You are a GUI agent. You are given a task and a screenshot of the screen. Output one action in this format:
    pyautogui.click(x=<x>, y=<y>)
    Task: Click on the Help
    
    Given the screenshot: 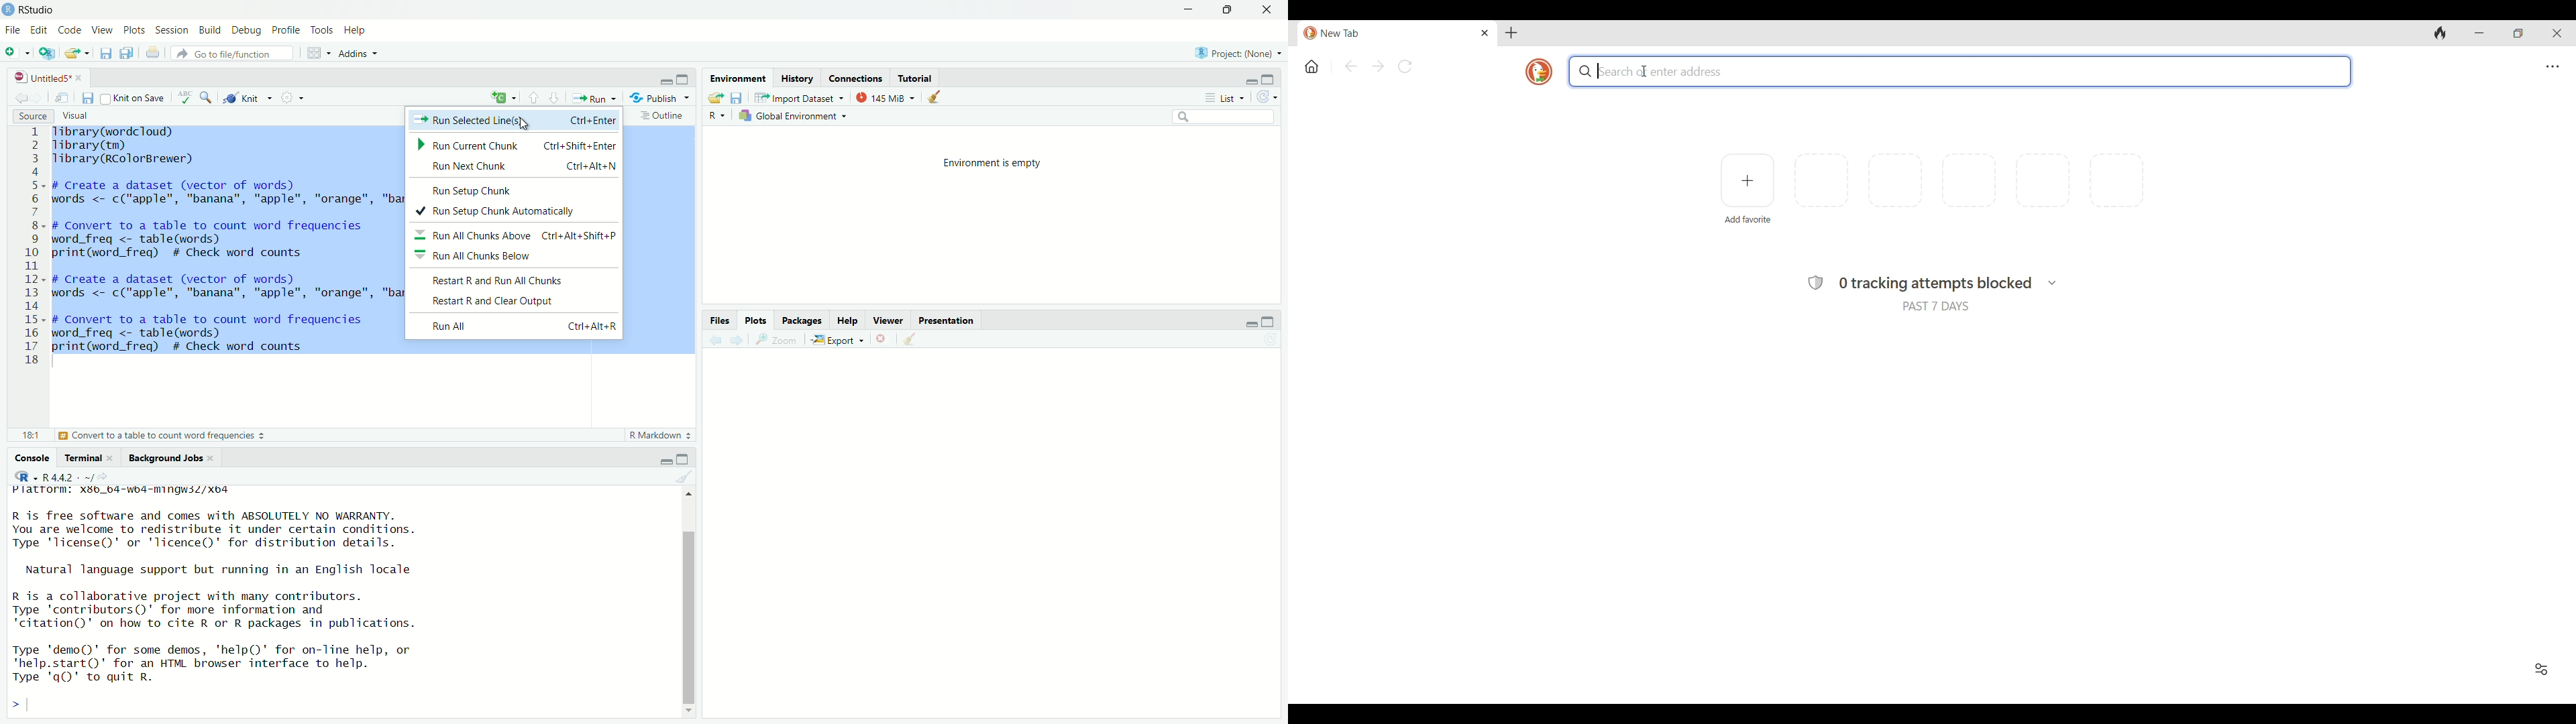 What is the action you would take?
    pyautogui.click(x=848, y=320)
    